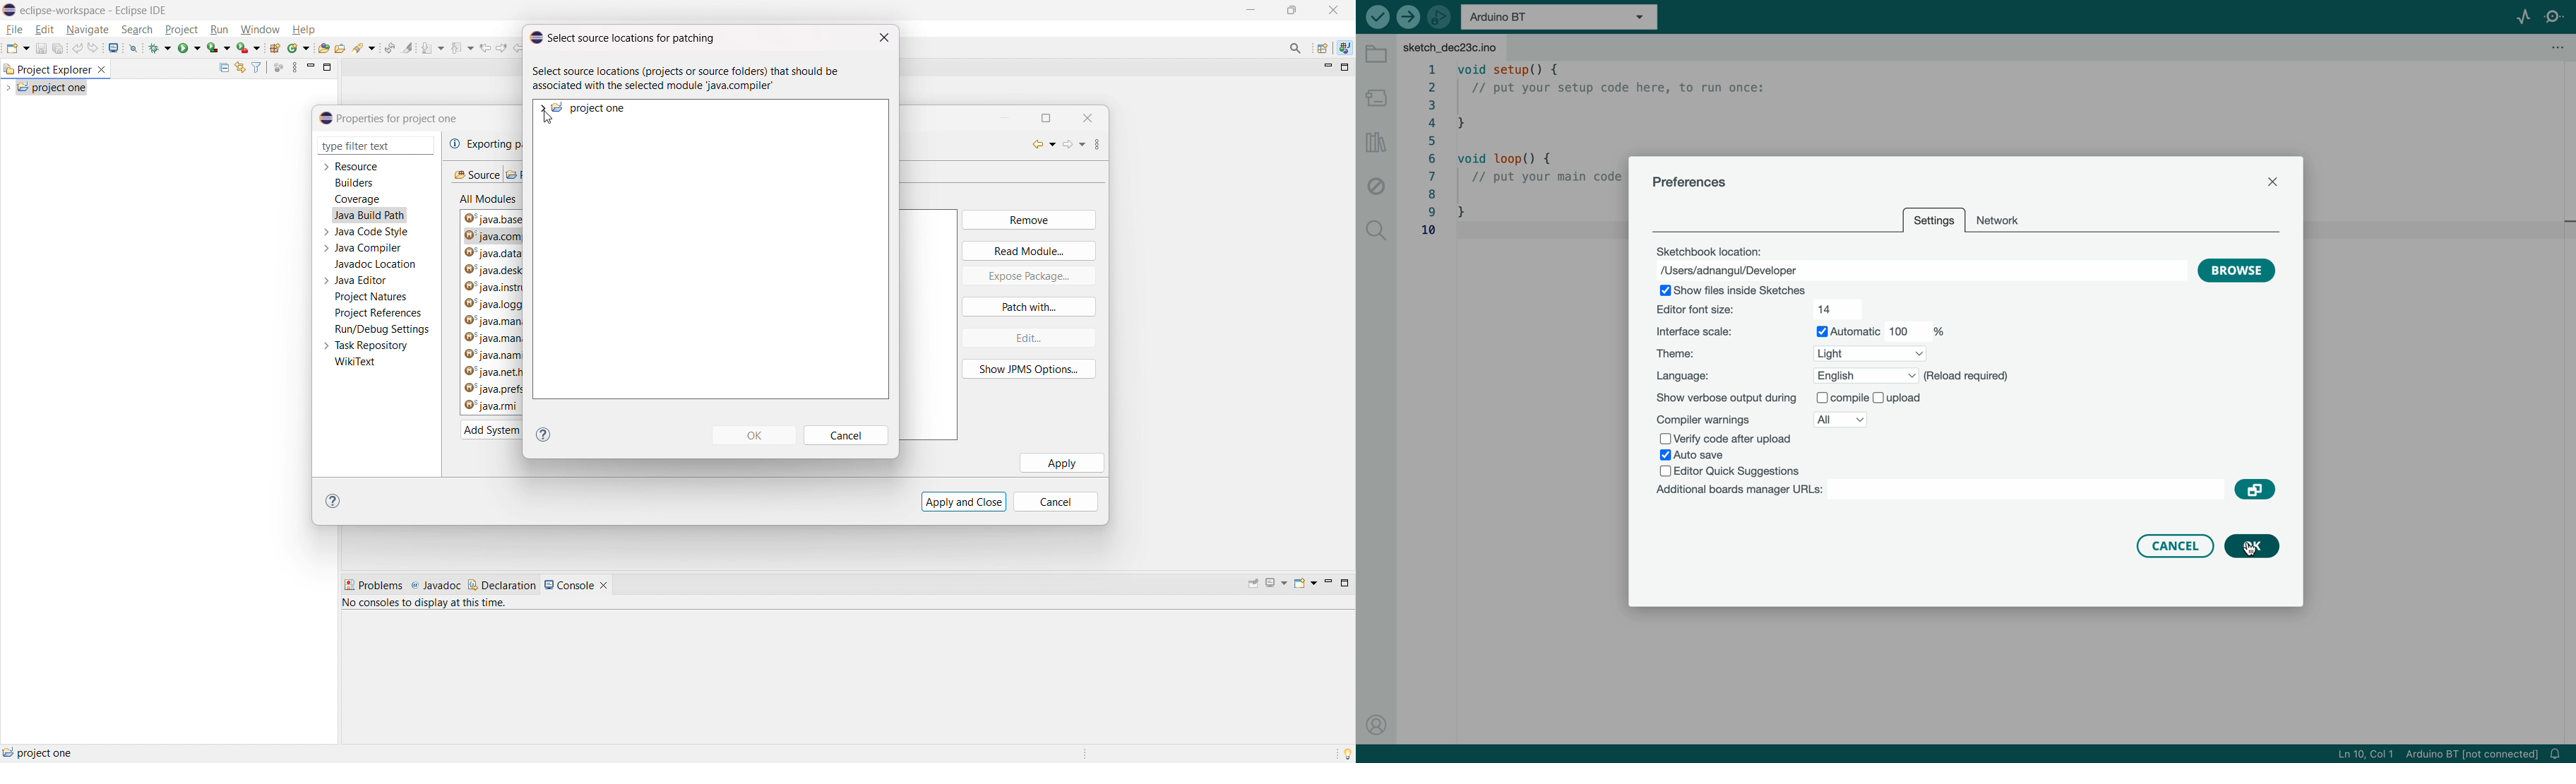  Describe the element at coordinates (485, 47) in the screenshot. I see `view previous location` at that location.